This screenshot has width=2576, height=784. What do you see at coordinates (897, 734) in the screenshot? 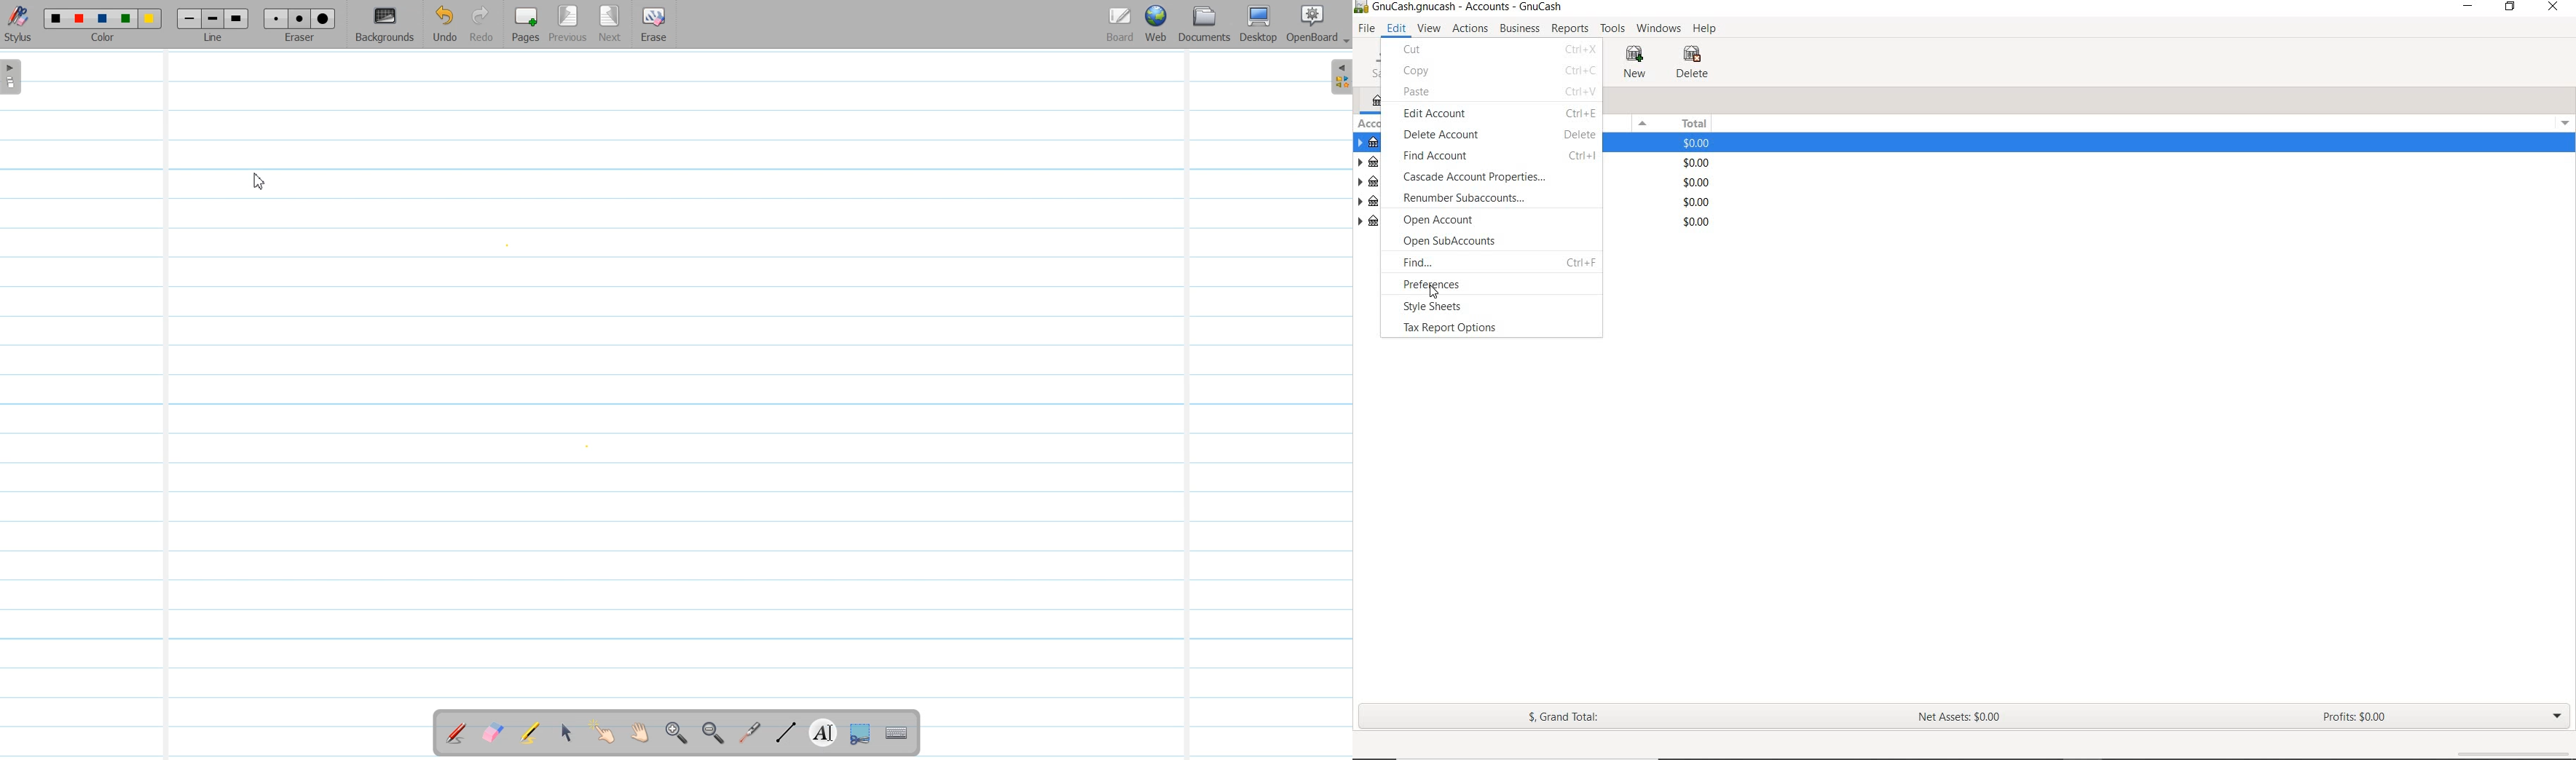
I see `Display virtual Keyboard` at bounding box center [897, 734].